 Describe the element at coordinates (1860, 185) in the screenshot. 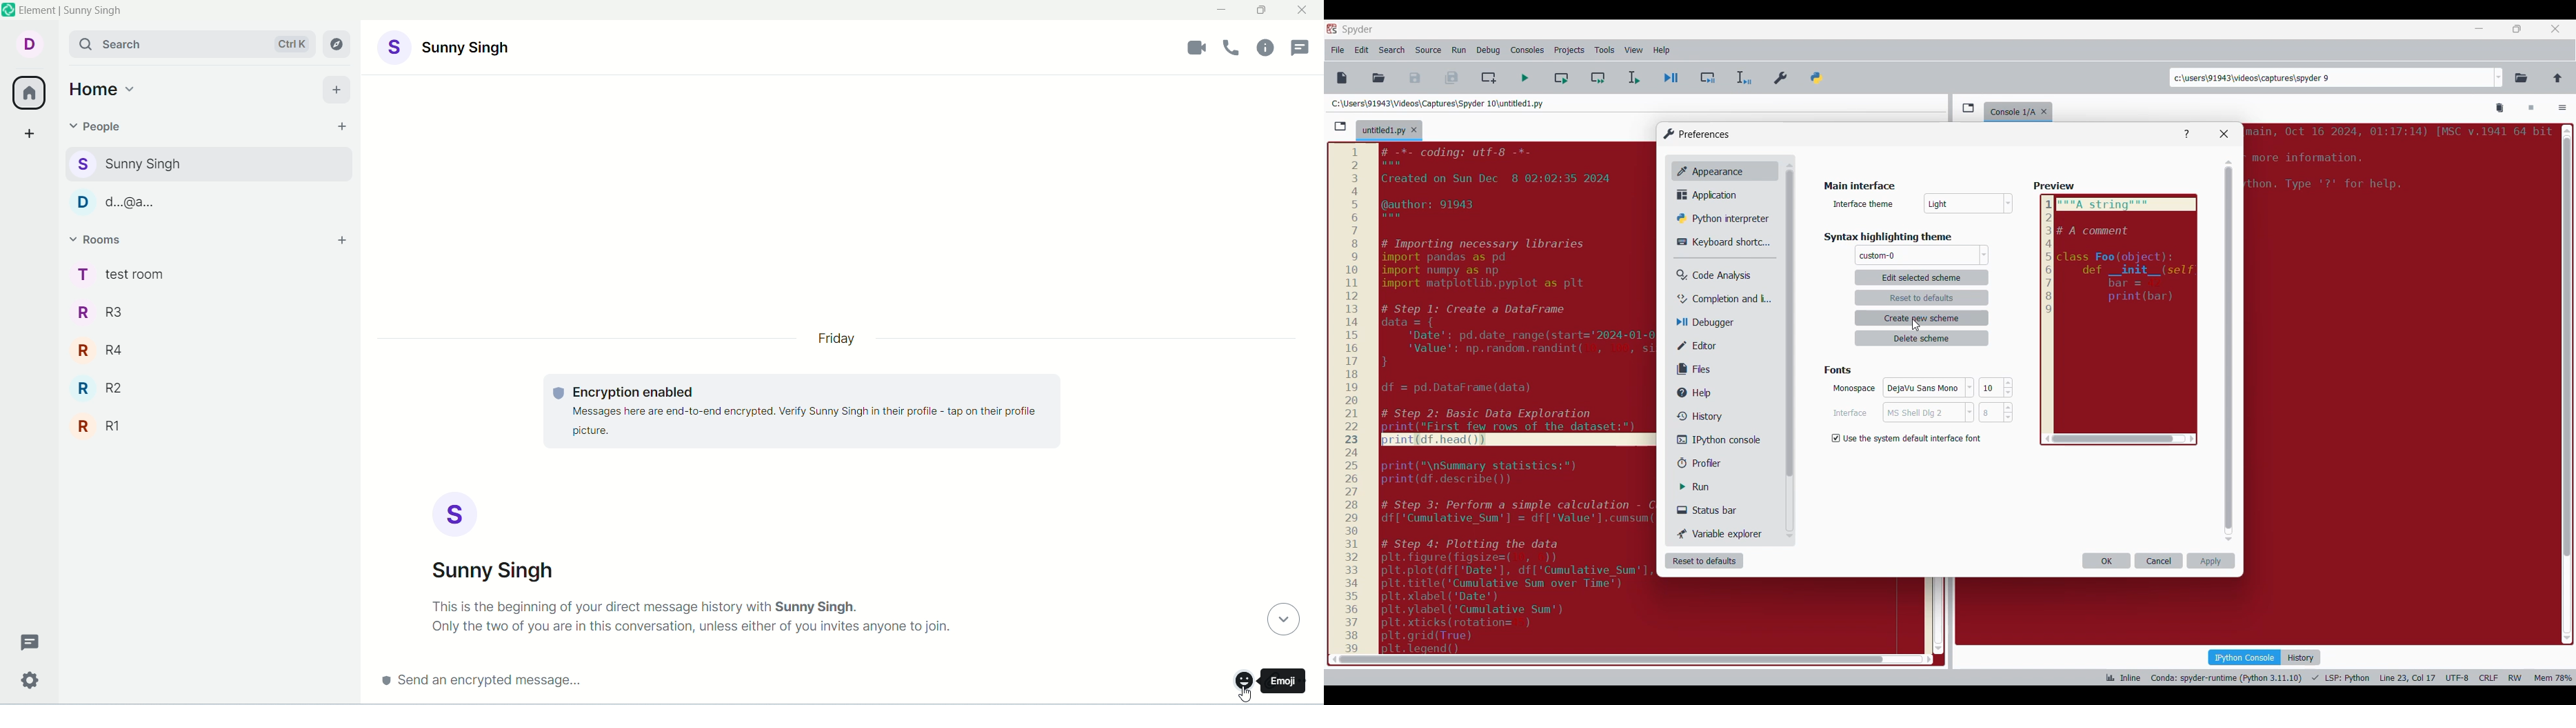

I see `Section title` at that location.